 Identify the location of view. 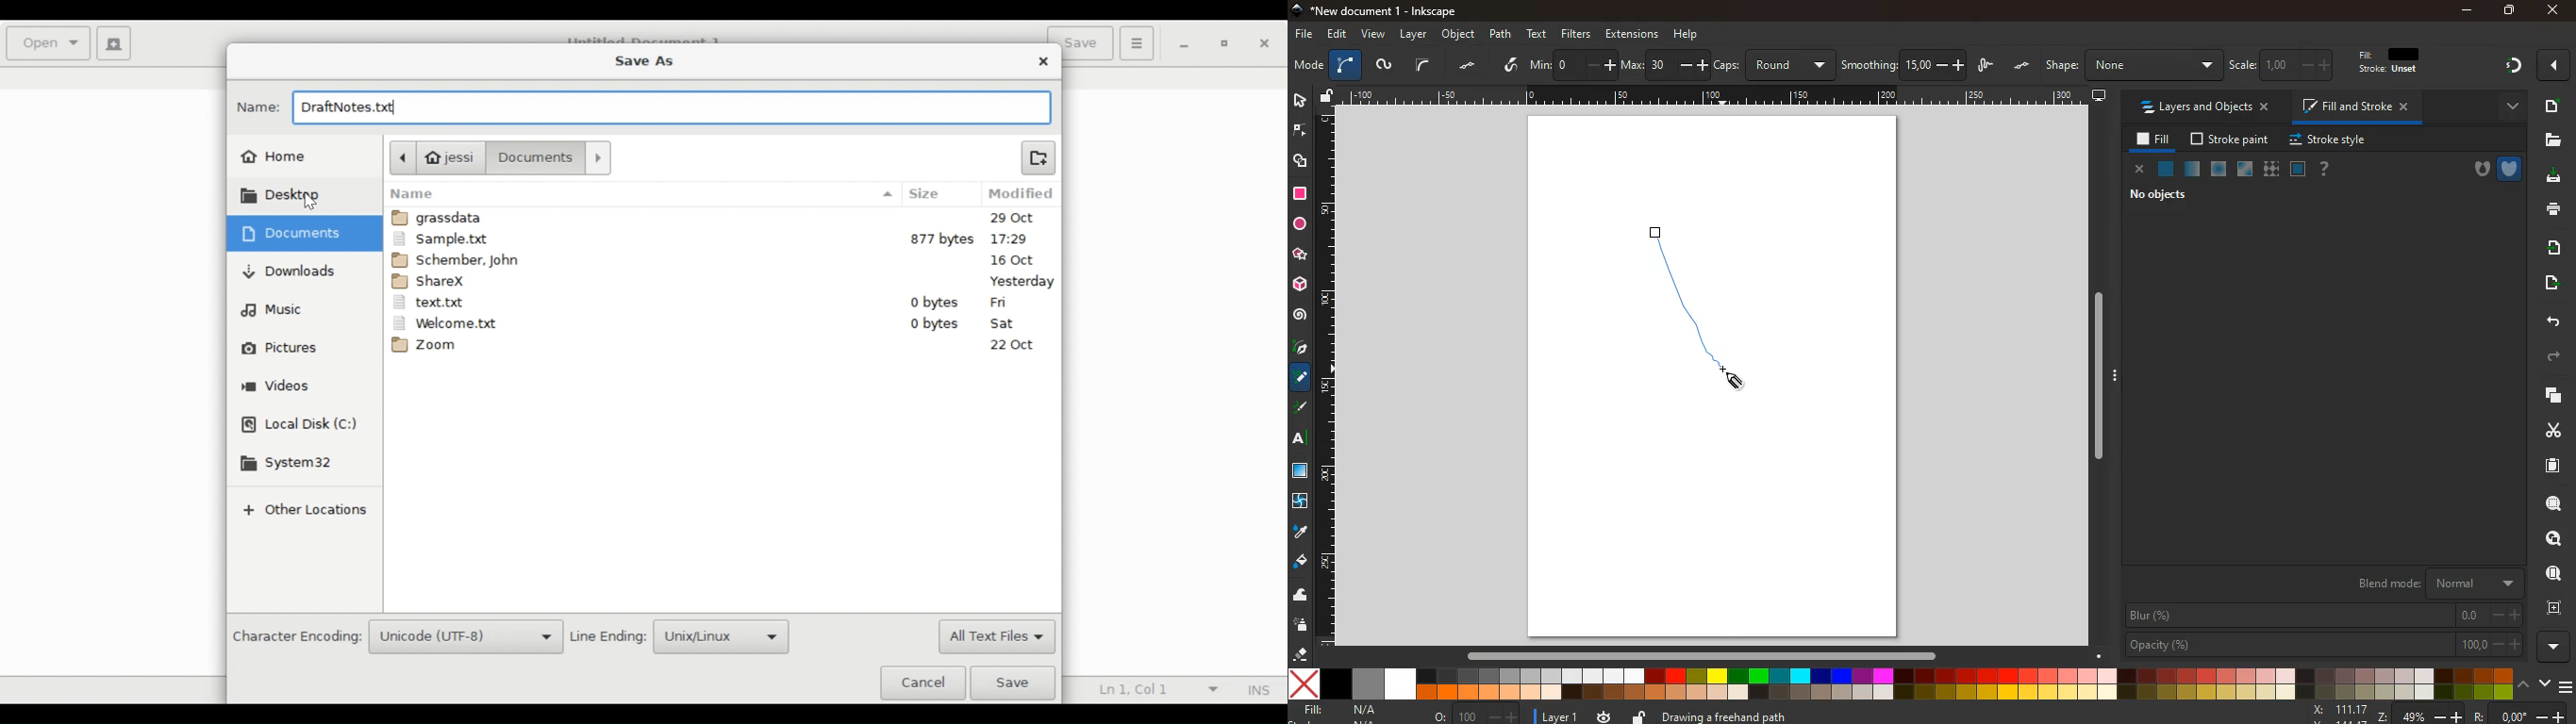
(1374, 35).